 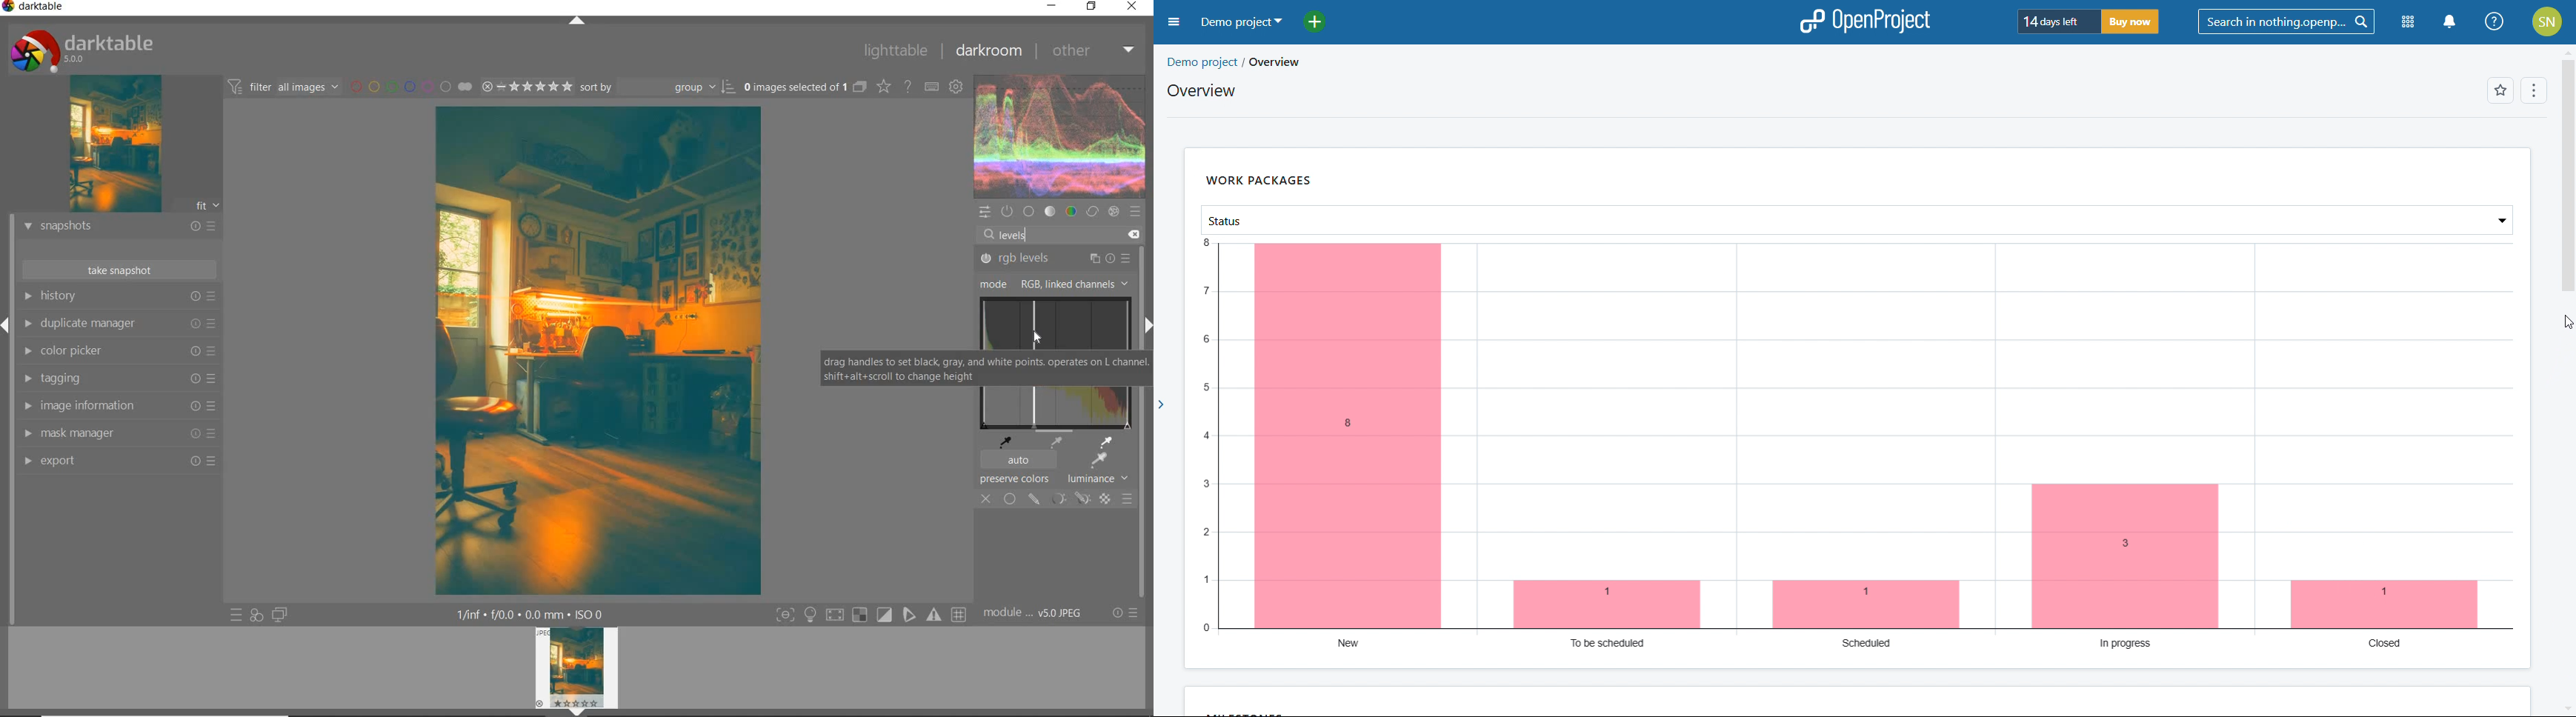 I want to click on preserve colors, so click(x=1015, y=480).